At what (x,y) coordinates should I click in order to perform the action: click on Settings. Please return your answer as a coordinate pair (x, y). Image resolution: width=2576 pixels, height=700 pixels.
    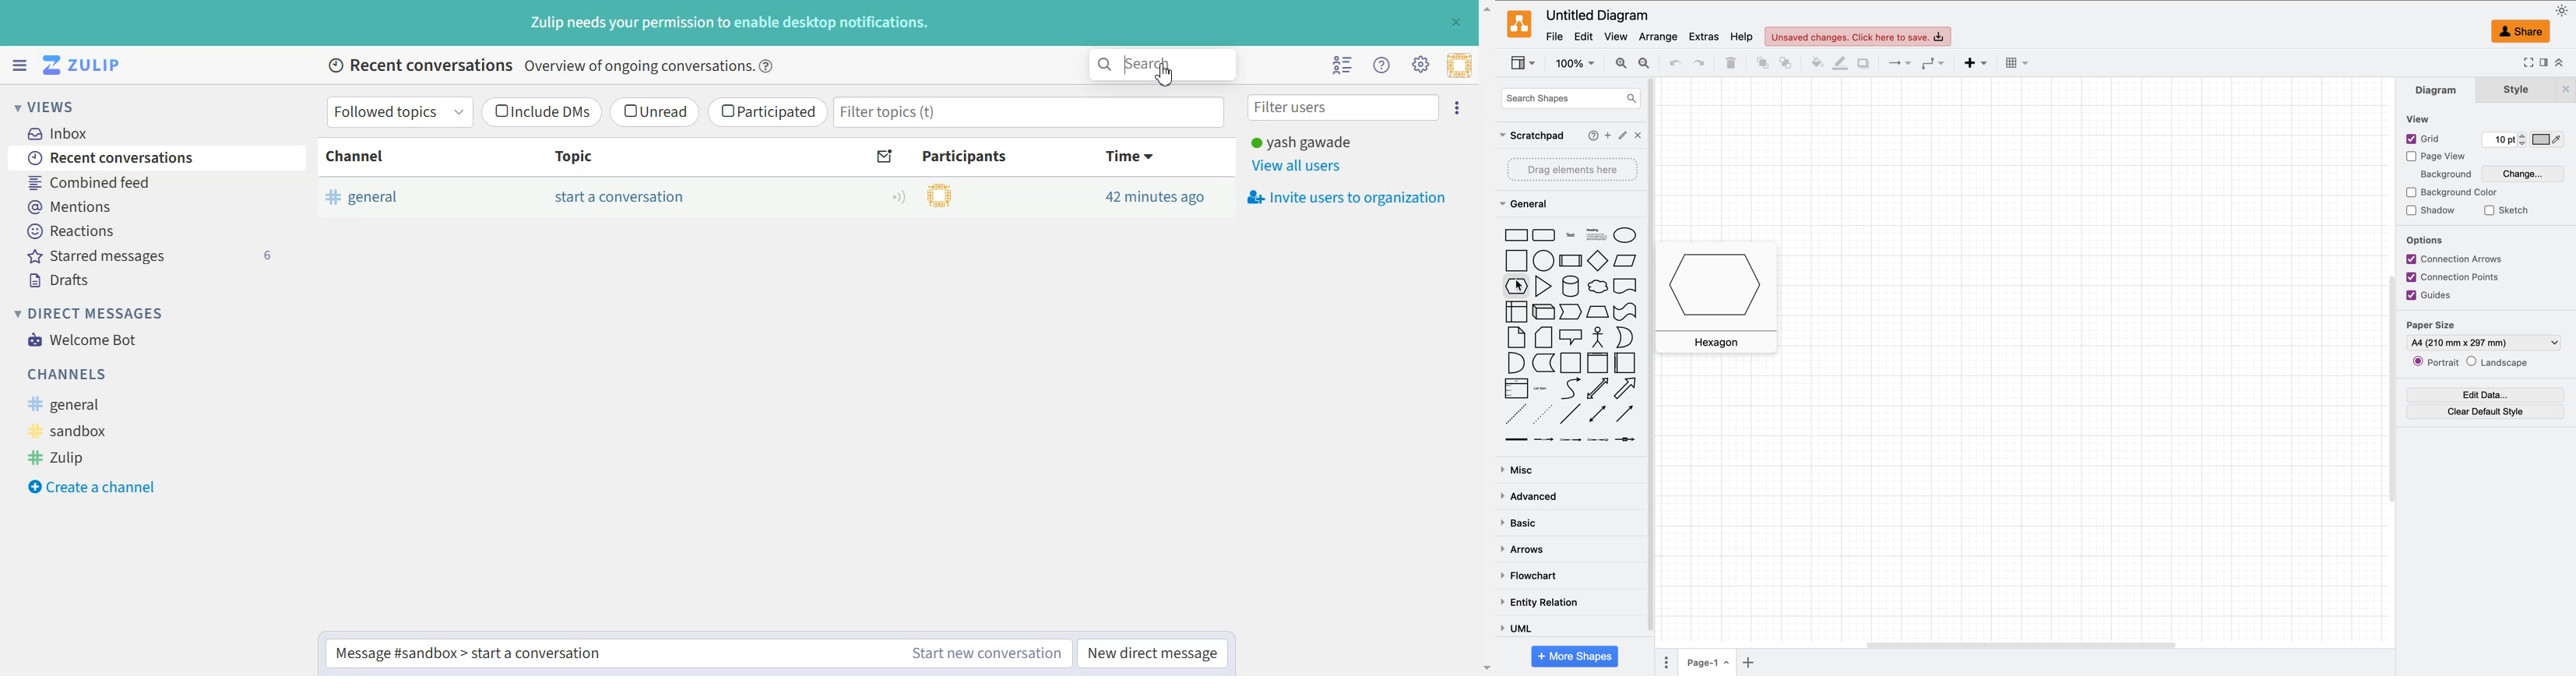
    Looking at the image, I should click on (1420, 65).